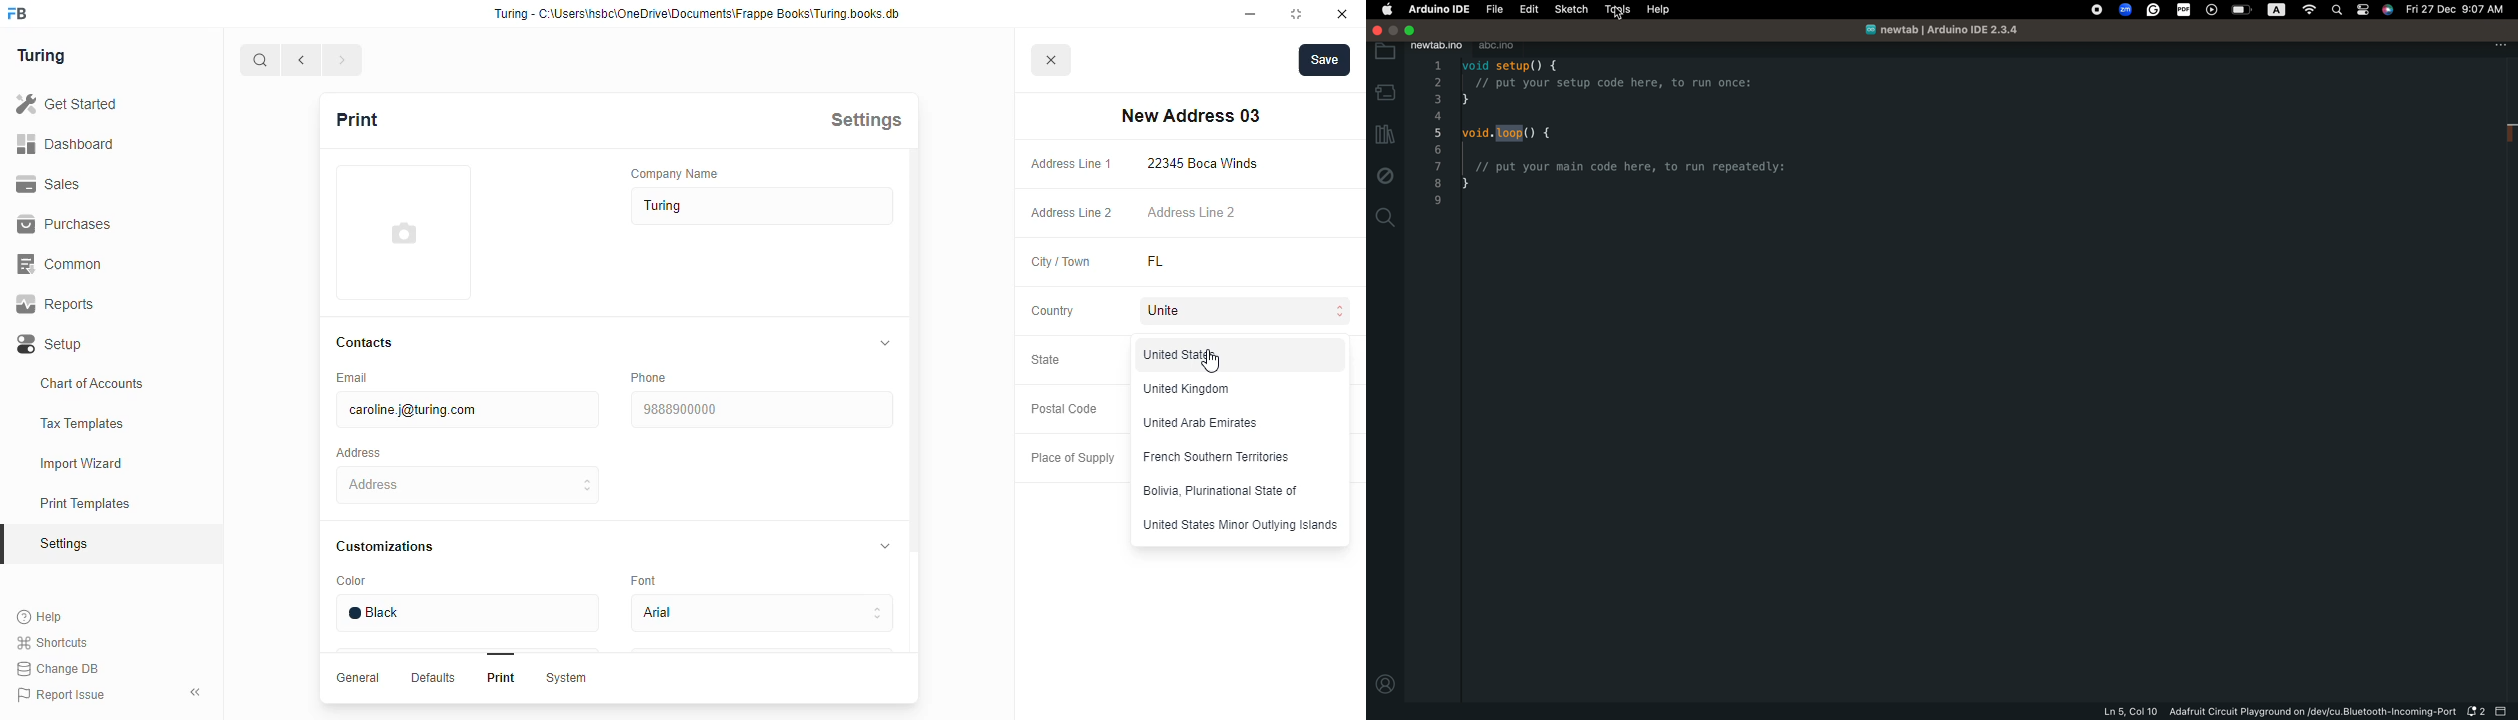 The height and width of the screenshot is (728, 2520). What do you see at coordinates (1191, 211) in the screenshot?
I see `address line 2` at bounding box center [1191, 211].